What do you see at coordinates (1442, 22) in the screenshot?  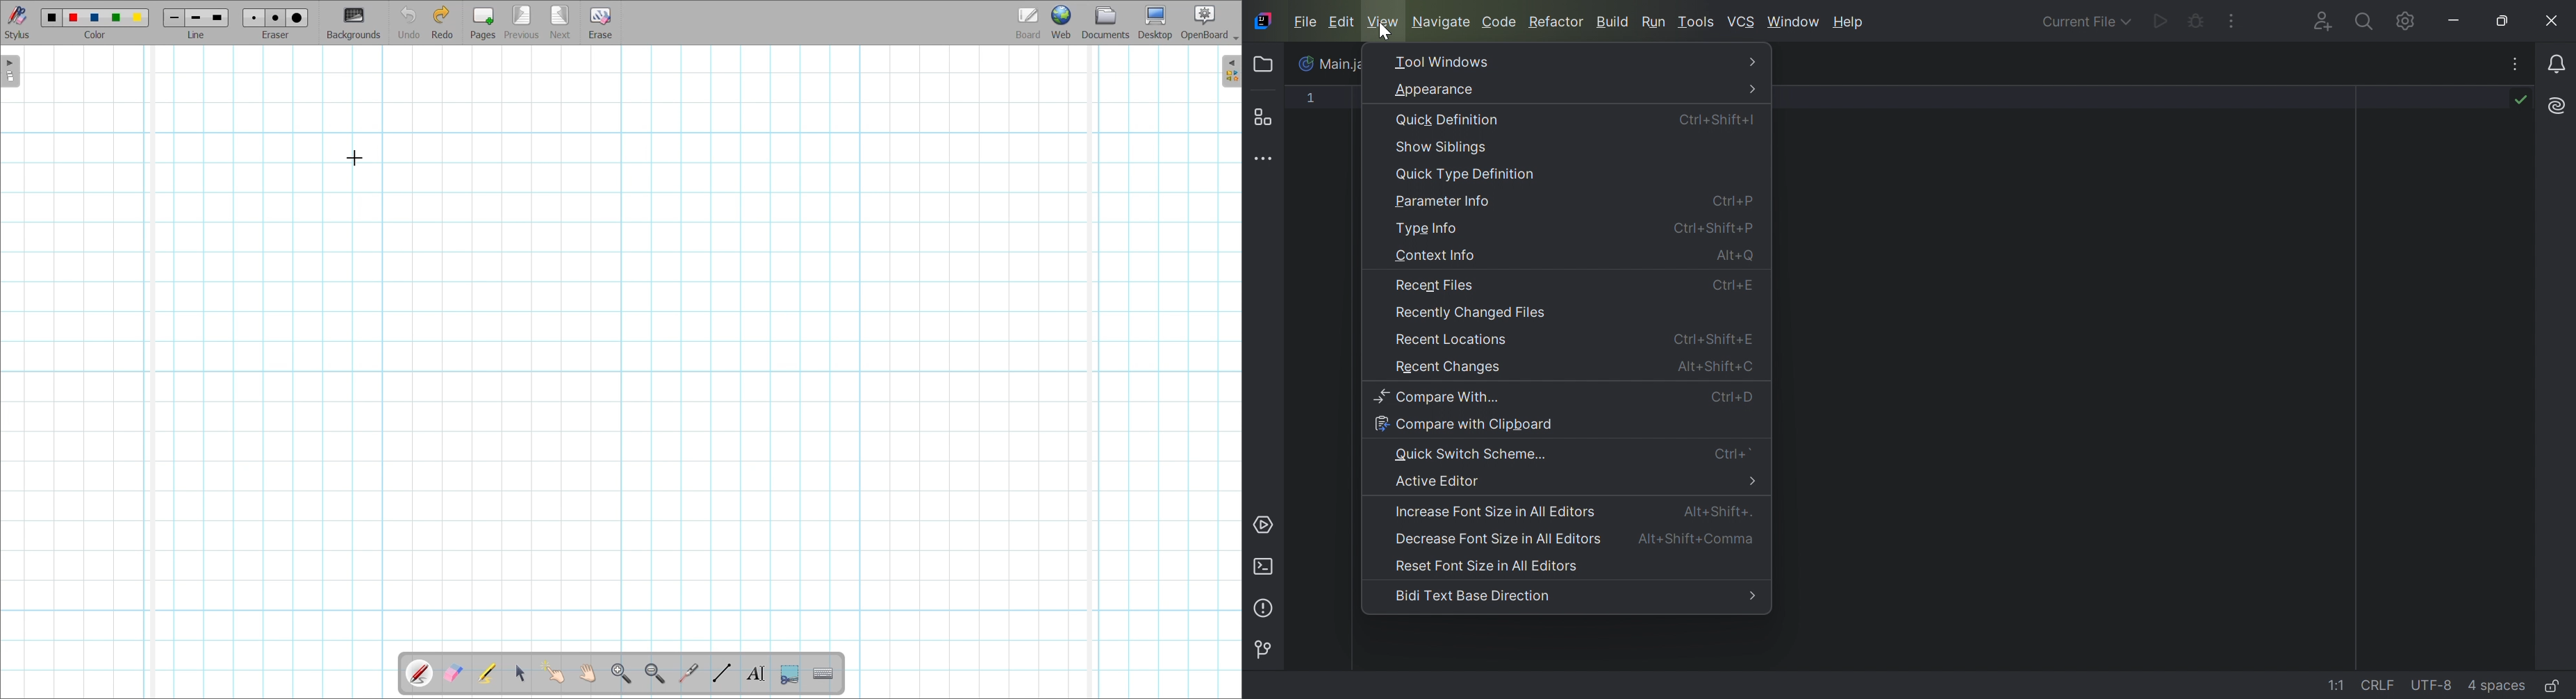 I see `Navigate` at bounding box center [1442, 22].